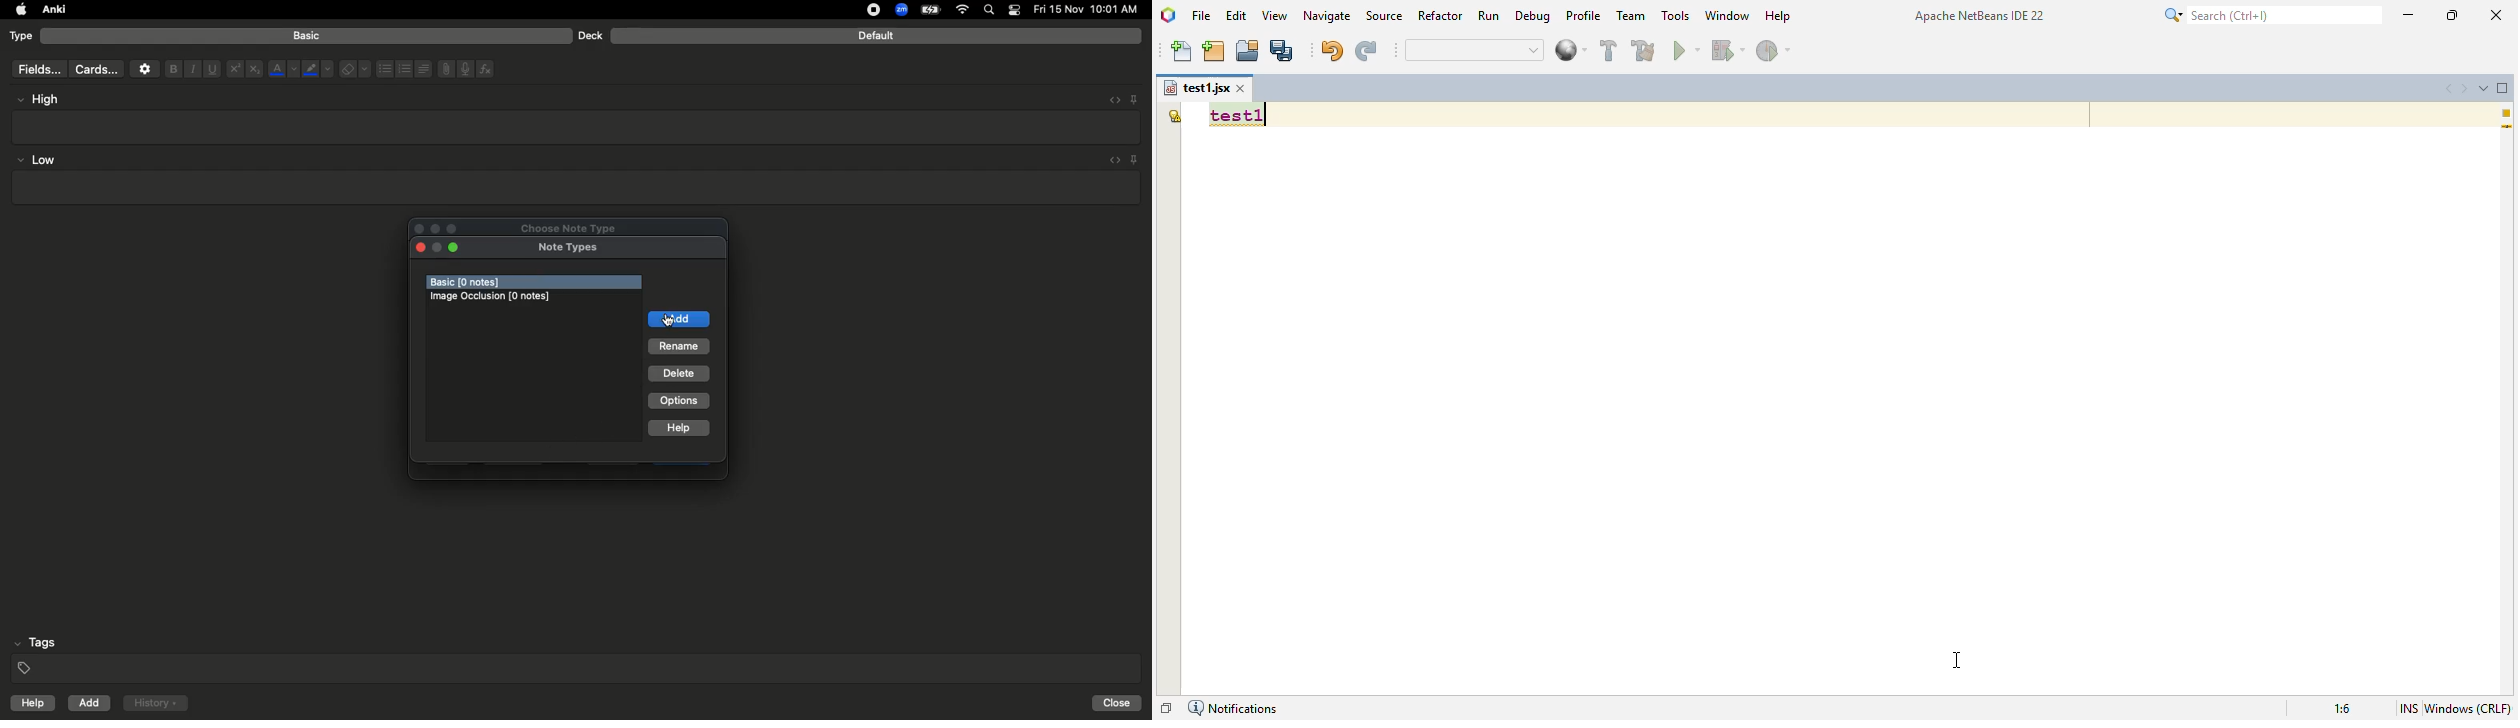 The image size is (2520, 728). What do you see at coordinates (30, 705) in the screenshot?
I see `help` at bounding box center [30, 705].